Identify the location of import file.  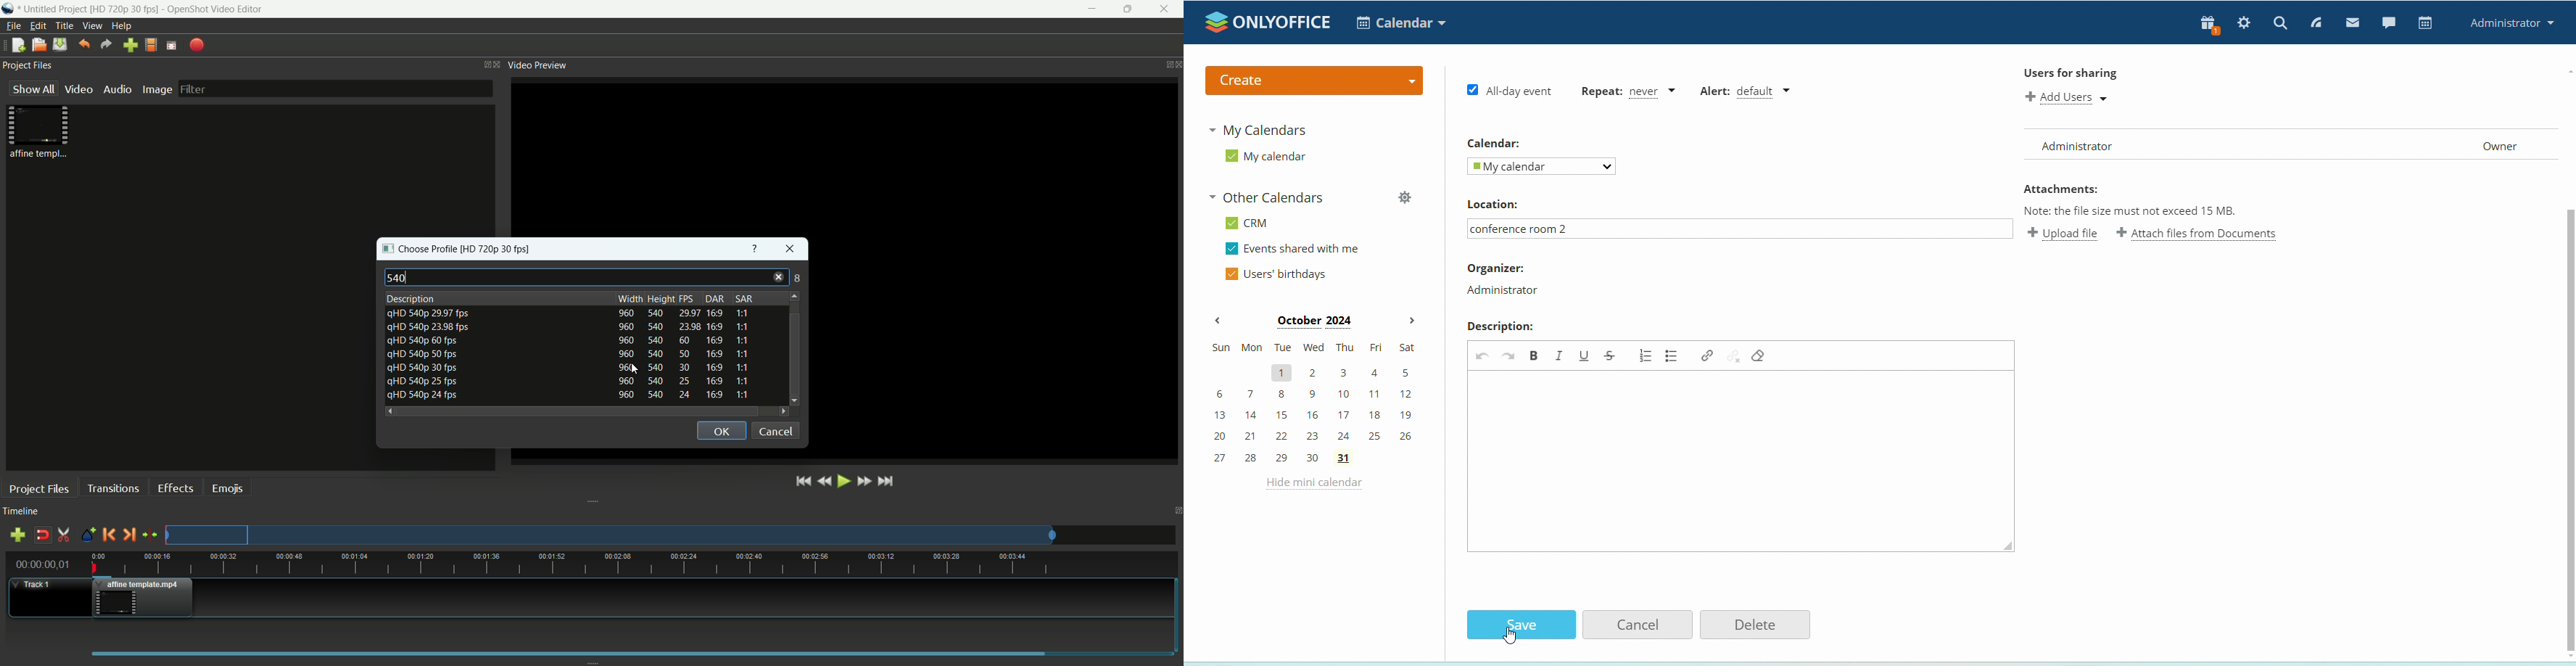
(131, 44).